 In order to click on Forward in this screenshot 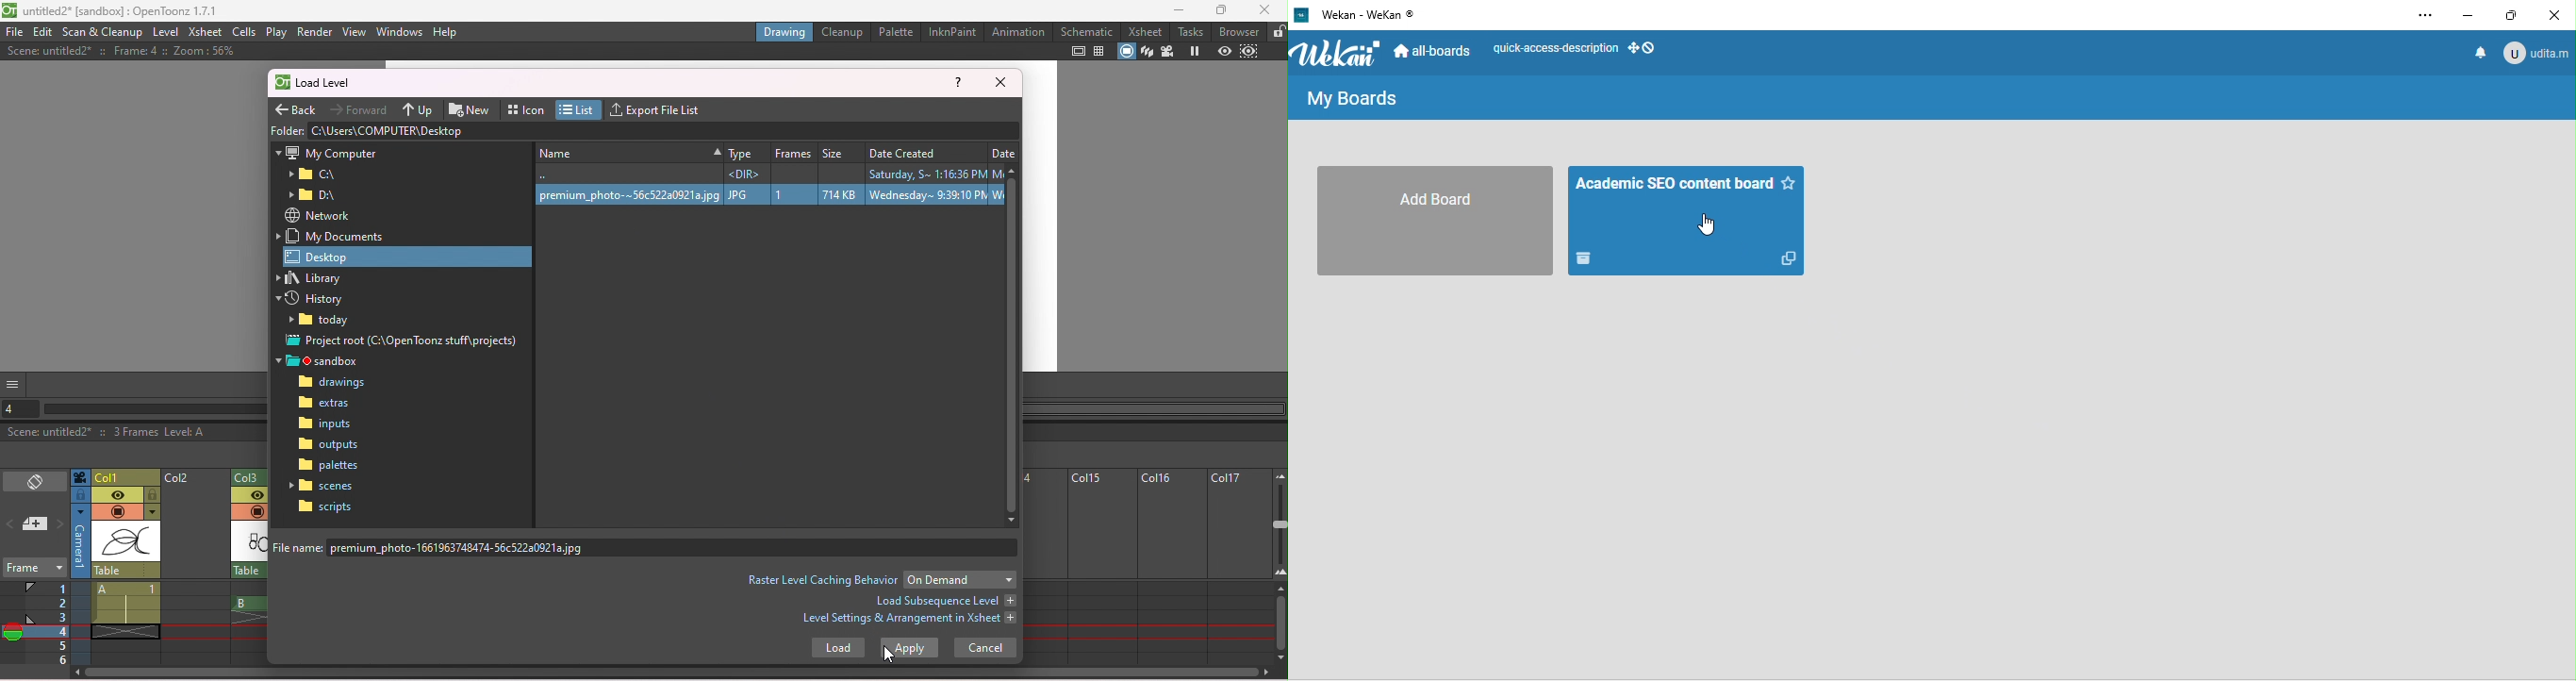, I will do `click(361, 108)`.